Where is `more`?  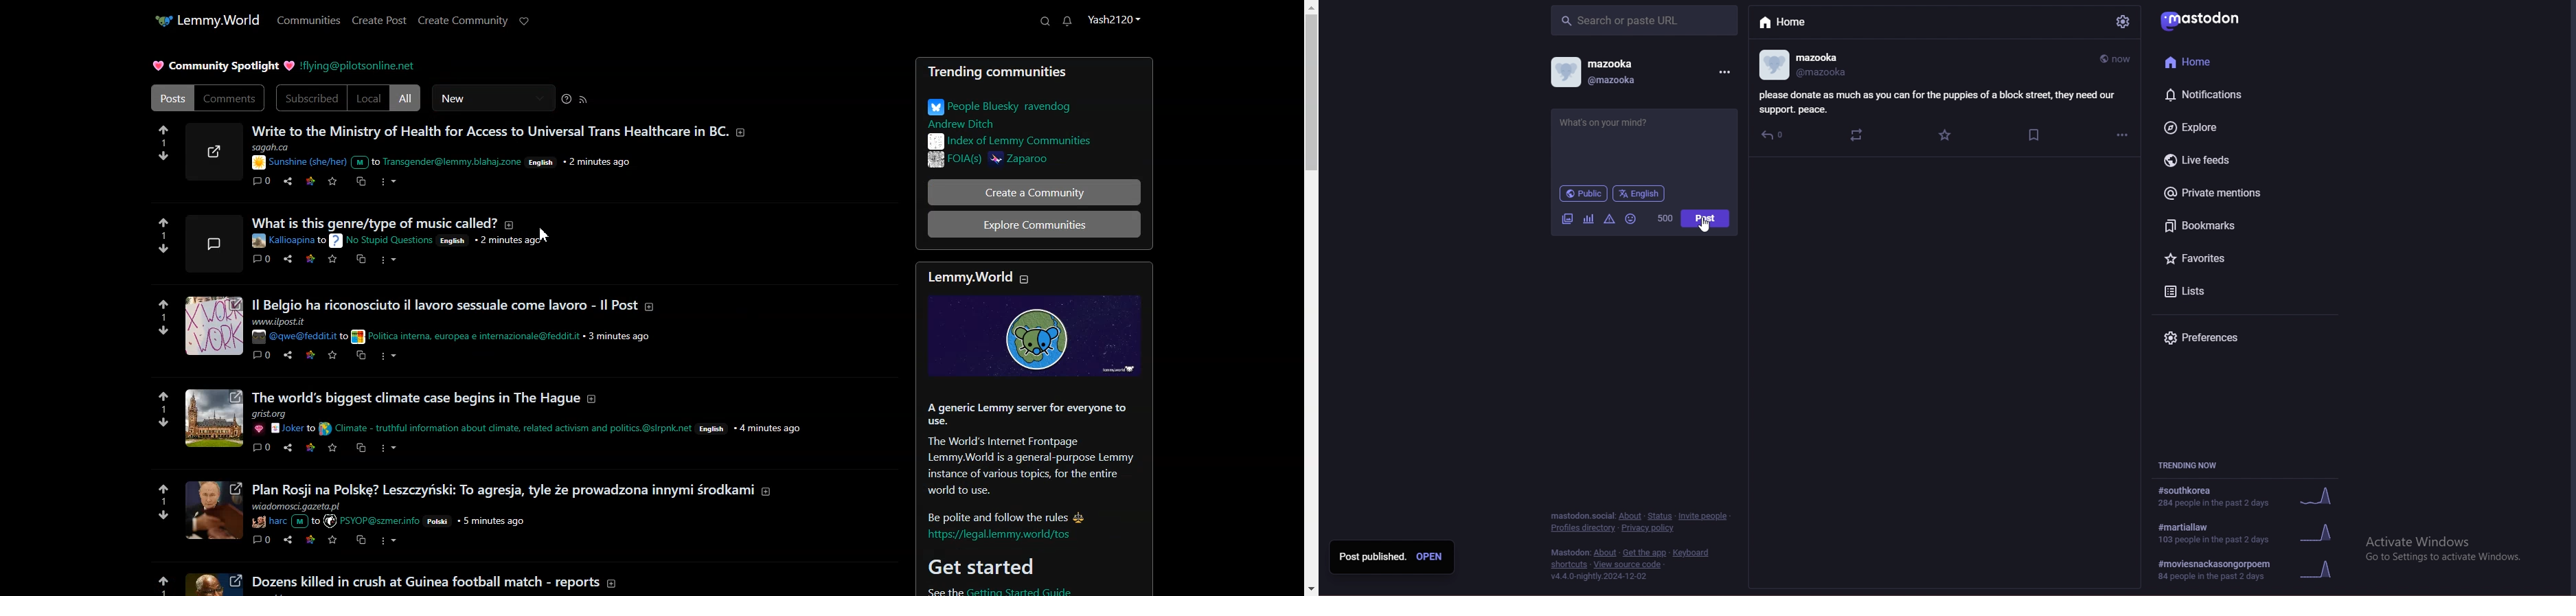
more is located at coordinates (389, 455).